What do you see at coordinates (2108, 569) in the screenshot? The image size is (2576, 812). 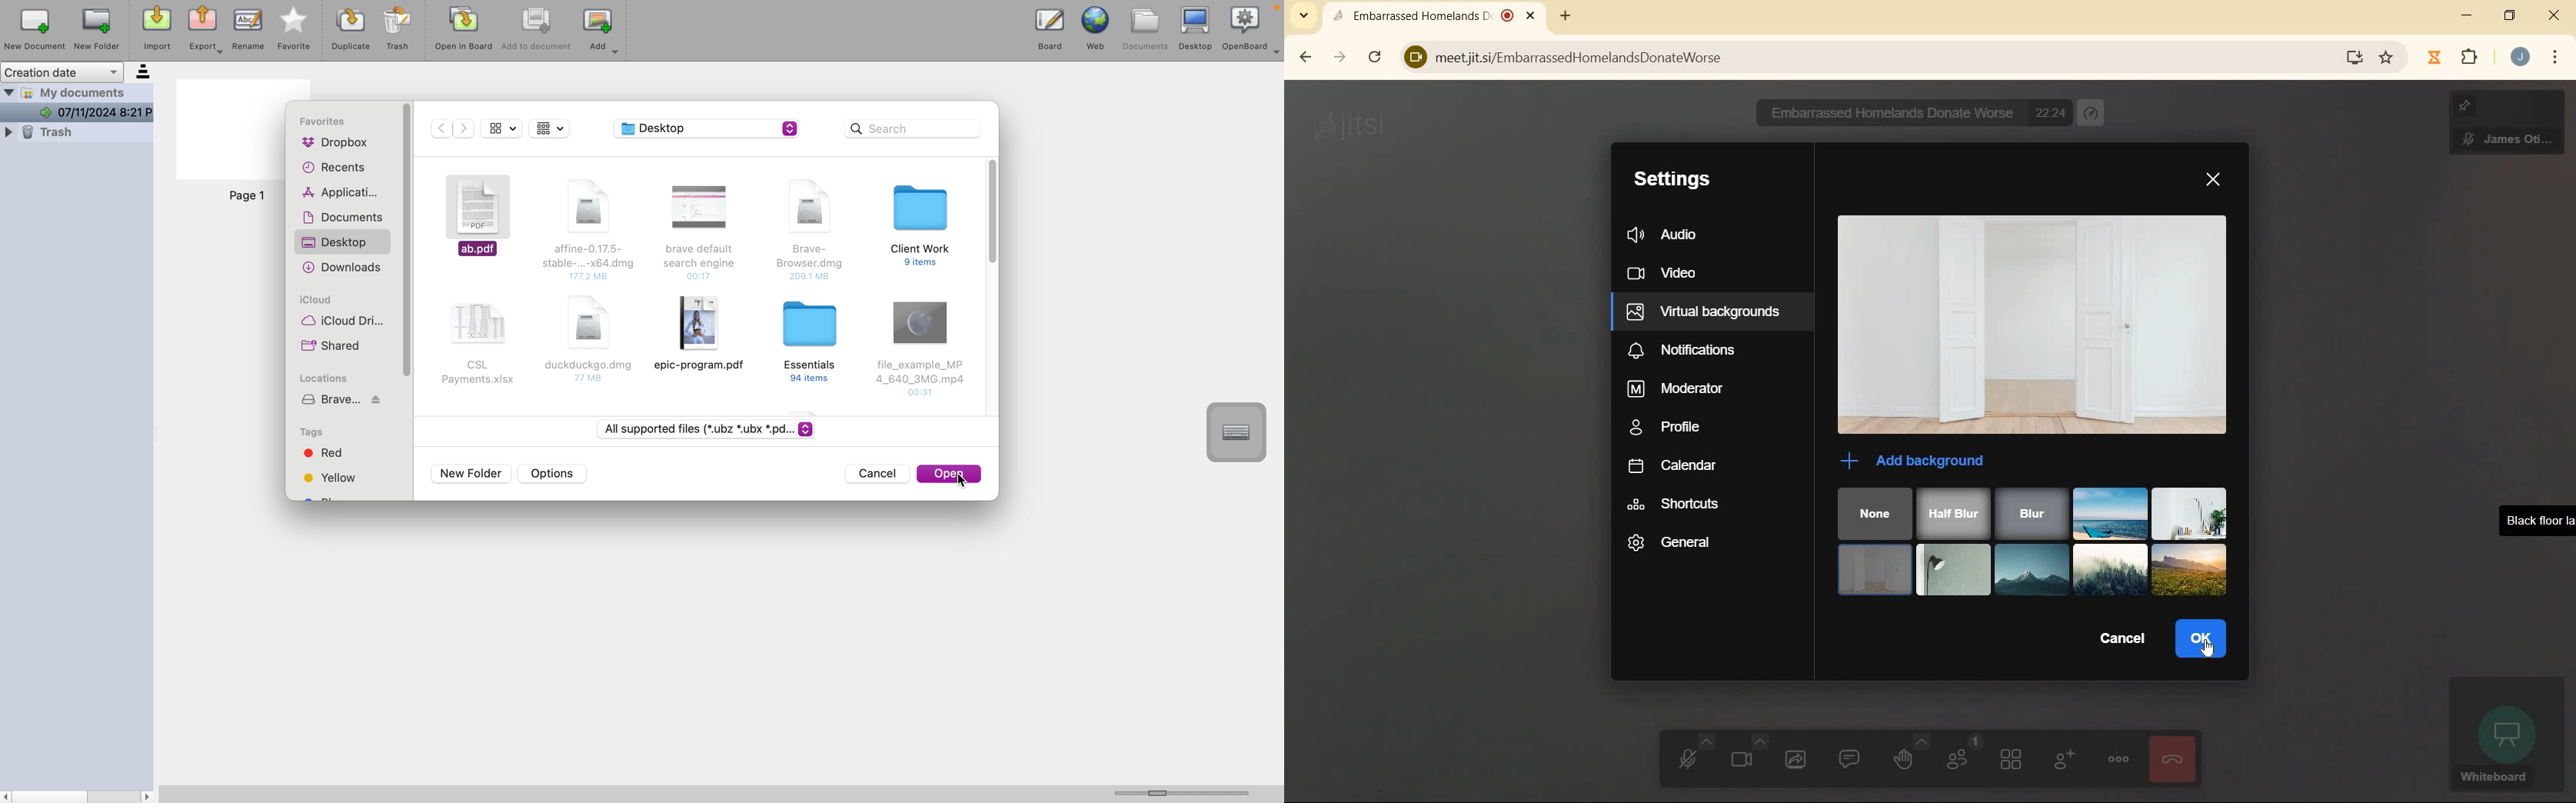 I see `` at bounding box center [2108, 569].